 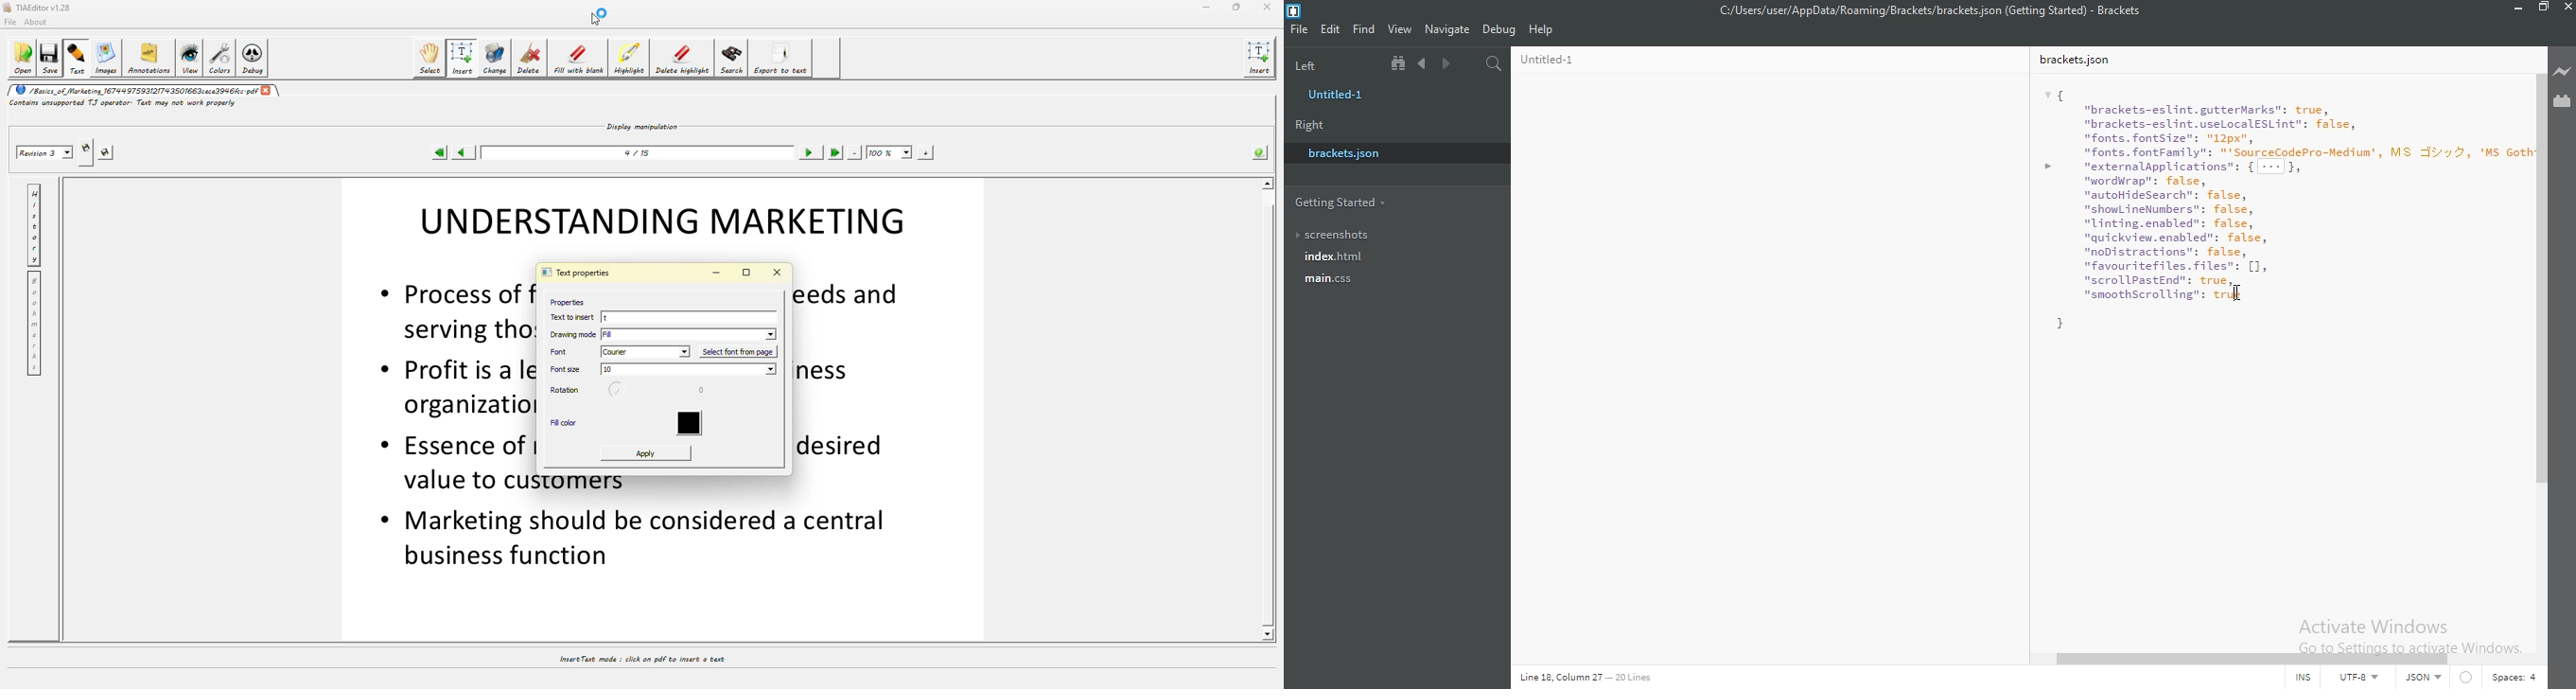 I want to click on File name, so click(x=1926, y=13).